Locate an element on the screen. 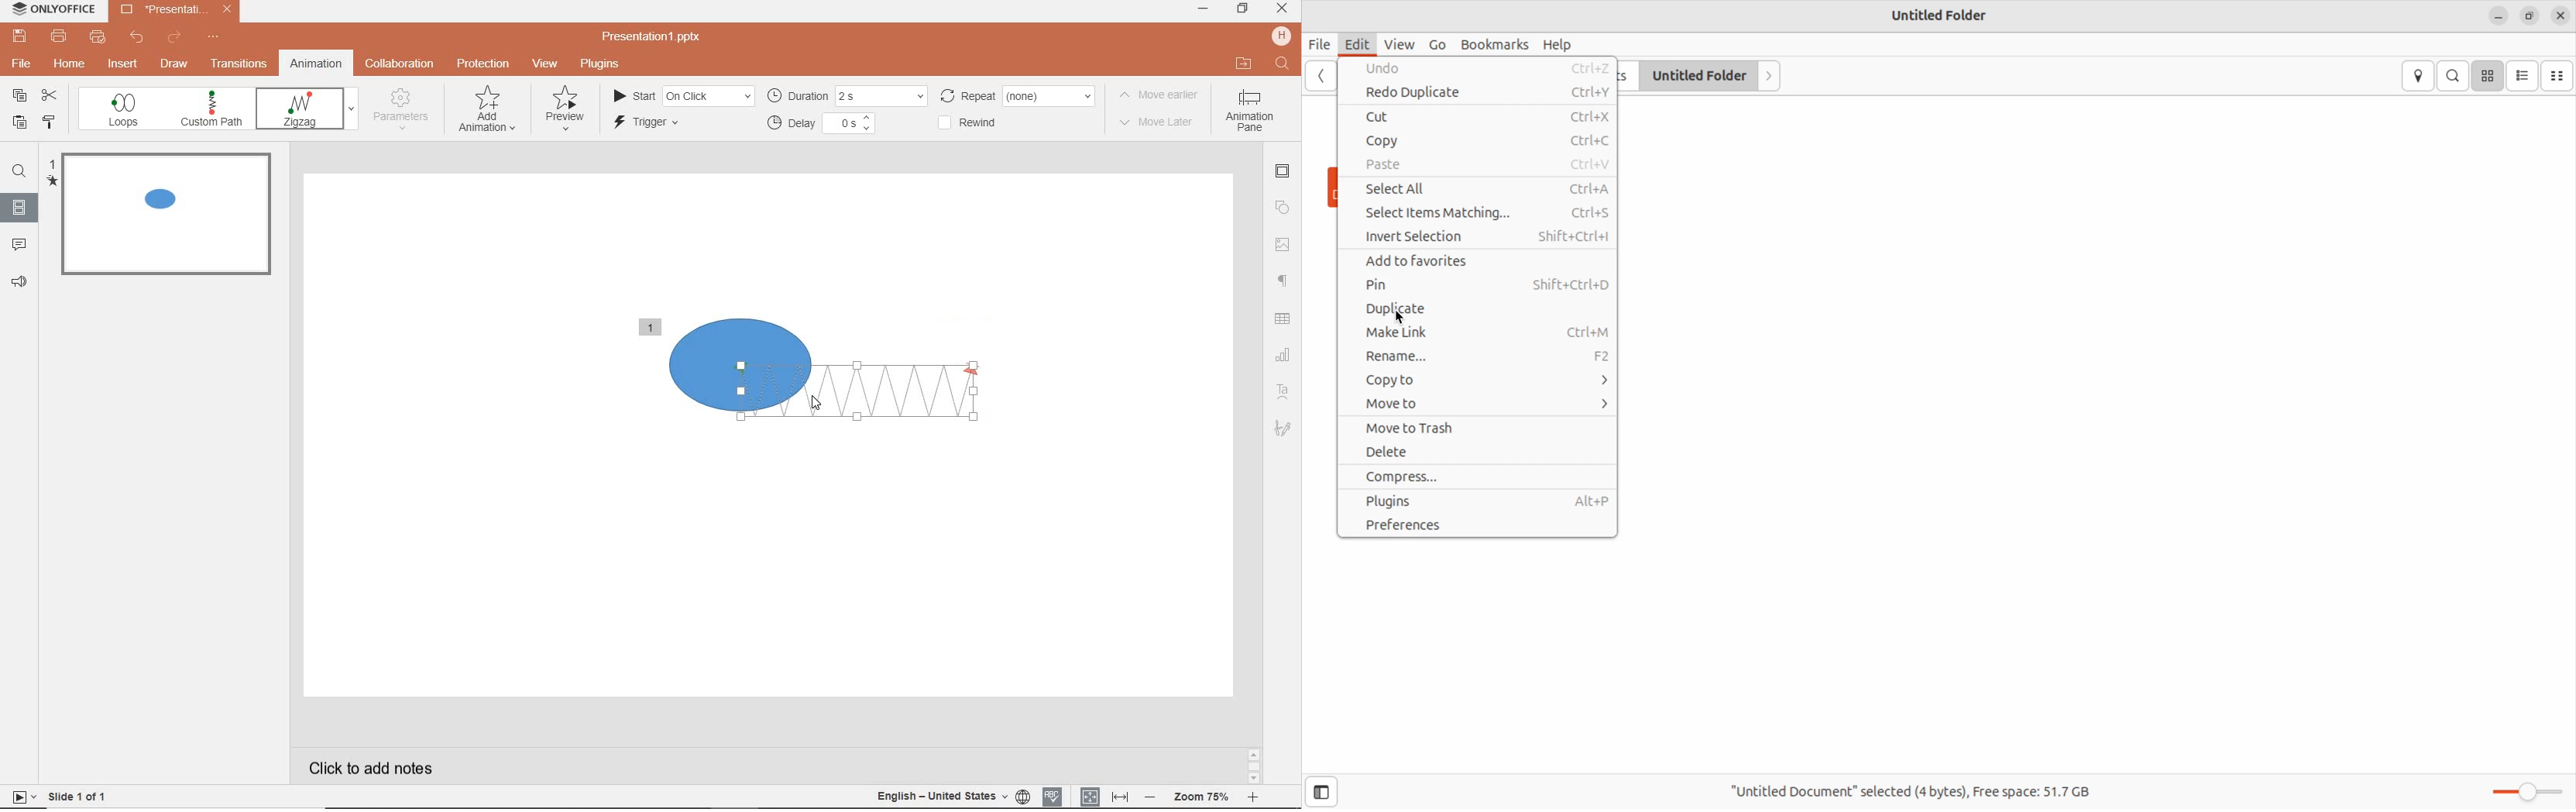 The image size is (2576, 812). print is located at coordinates (59, 38).